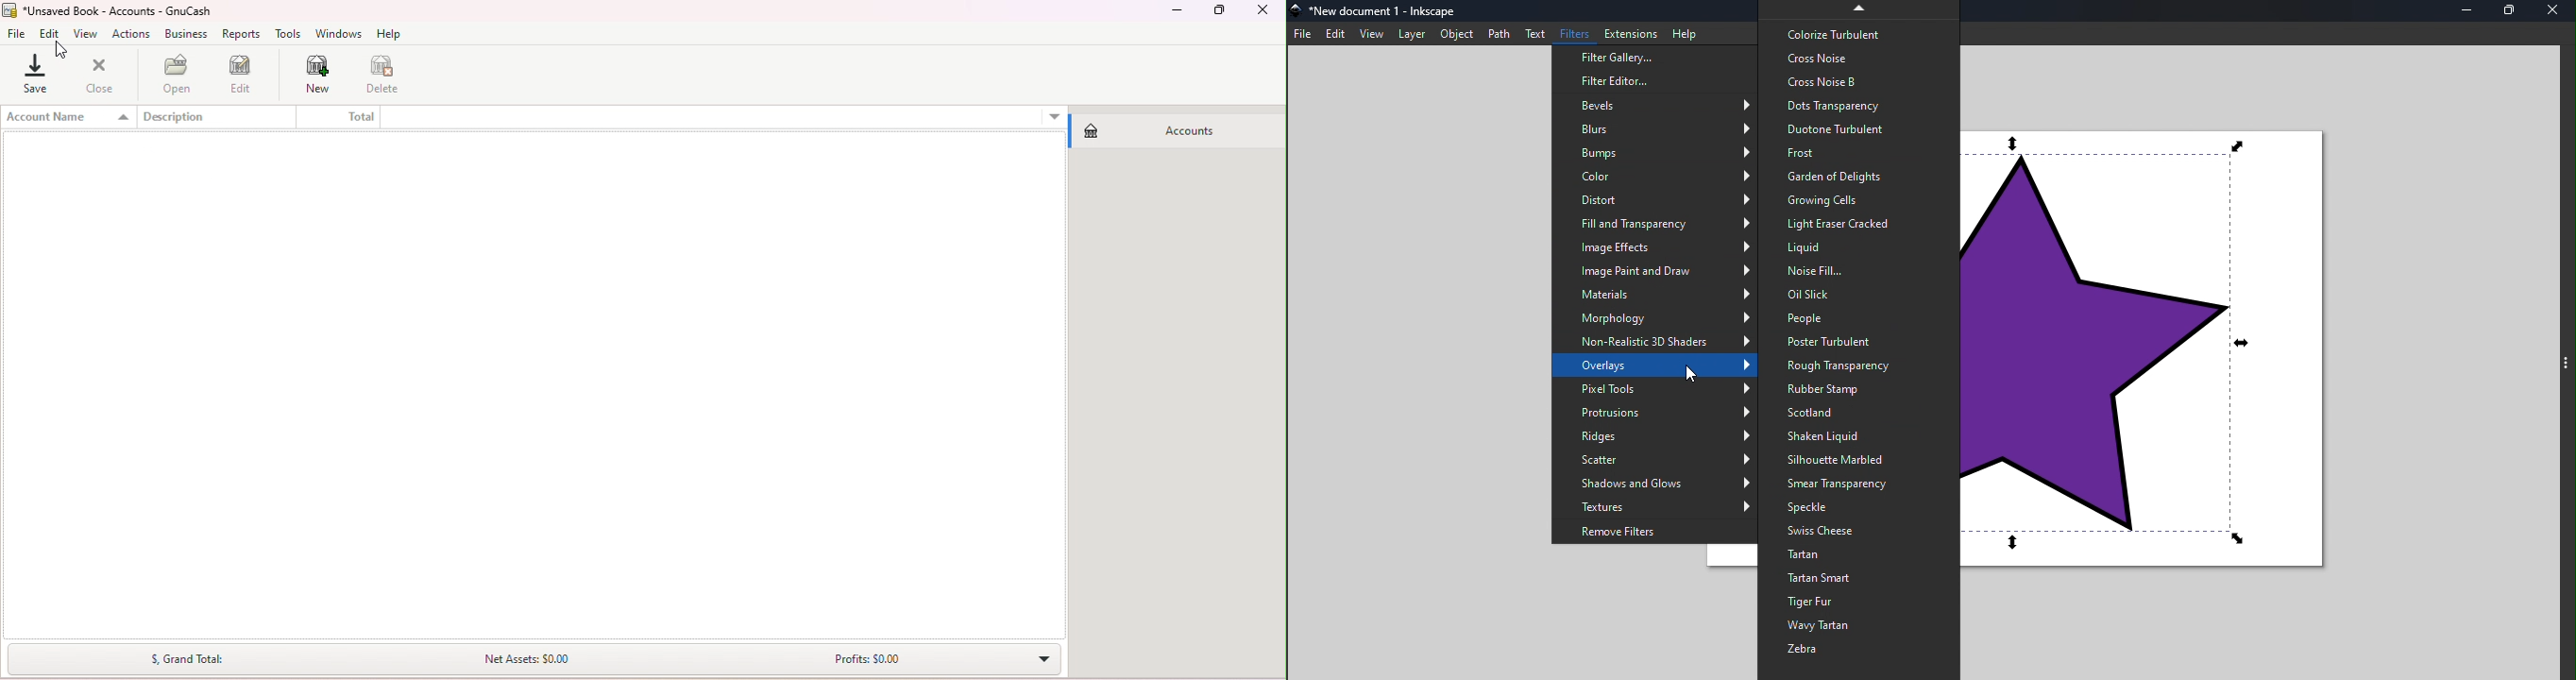 This screenshot has width=2576, height=700. What do you see at coordinates (1652, 248) in the screenshot?
I see `Image effect` at bounding box center [1652, 248].